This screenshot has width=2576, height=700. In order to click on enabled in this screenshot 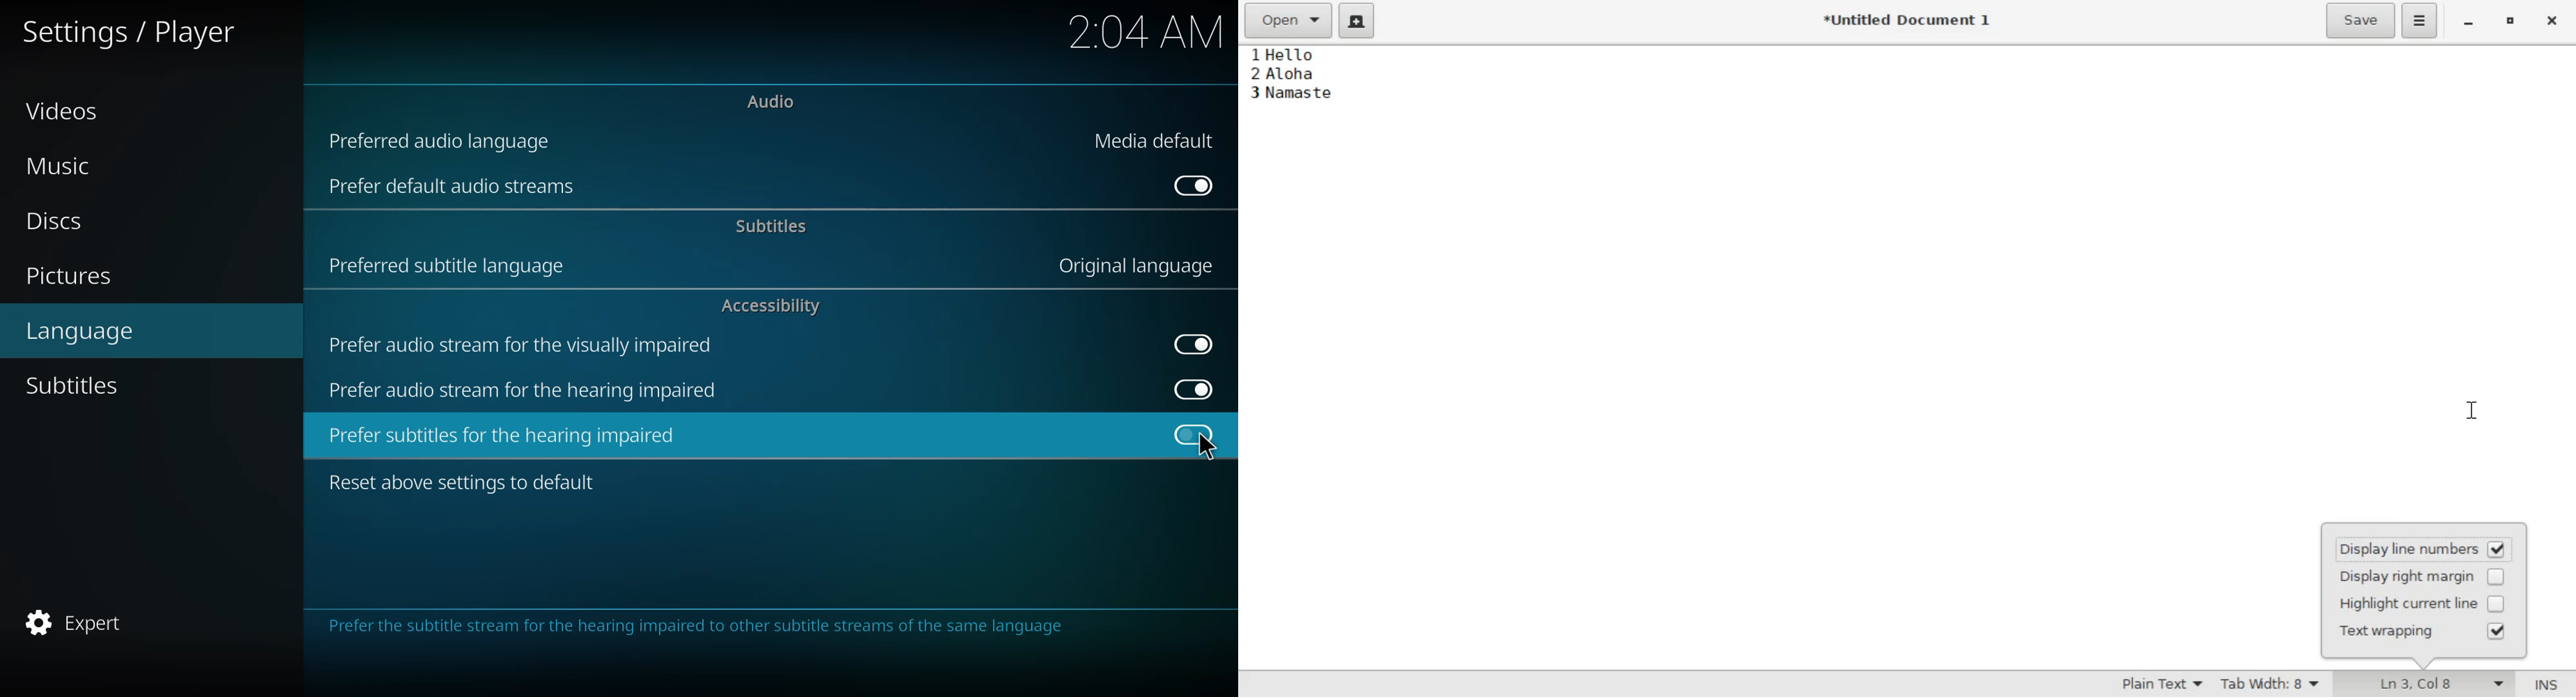, I will do `click(1192, 345)`.